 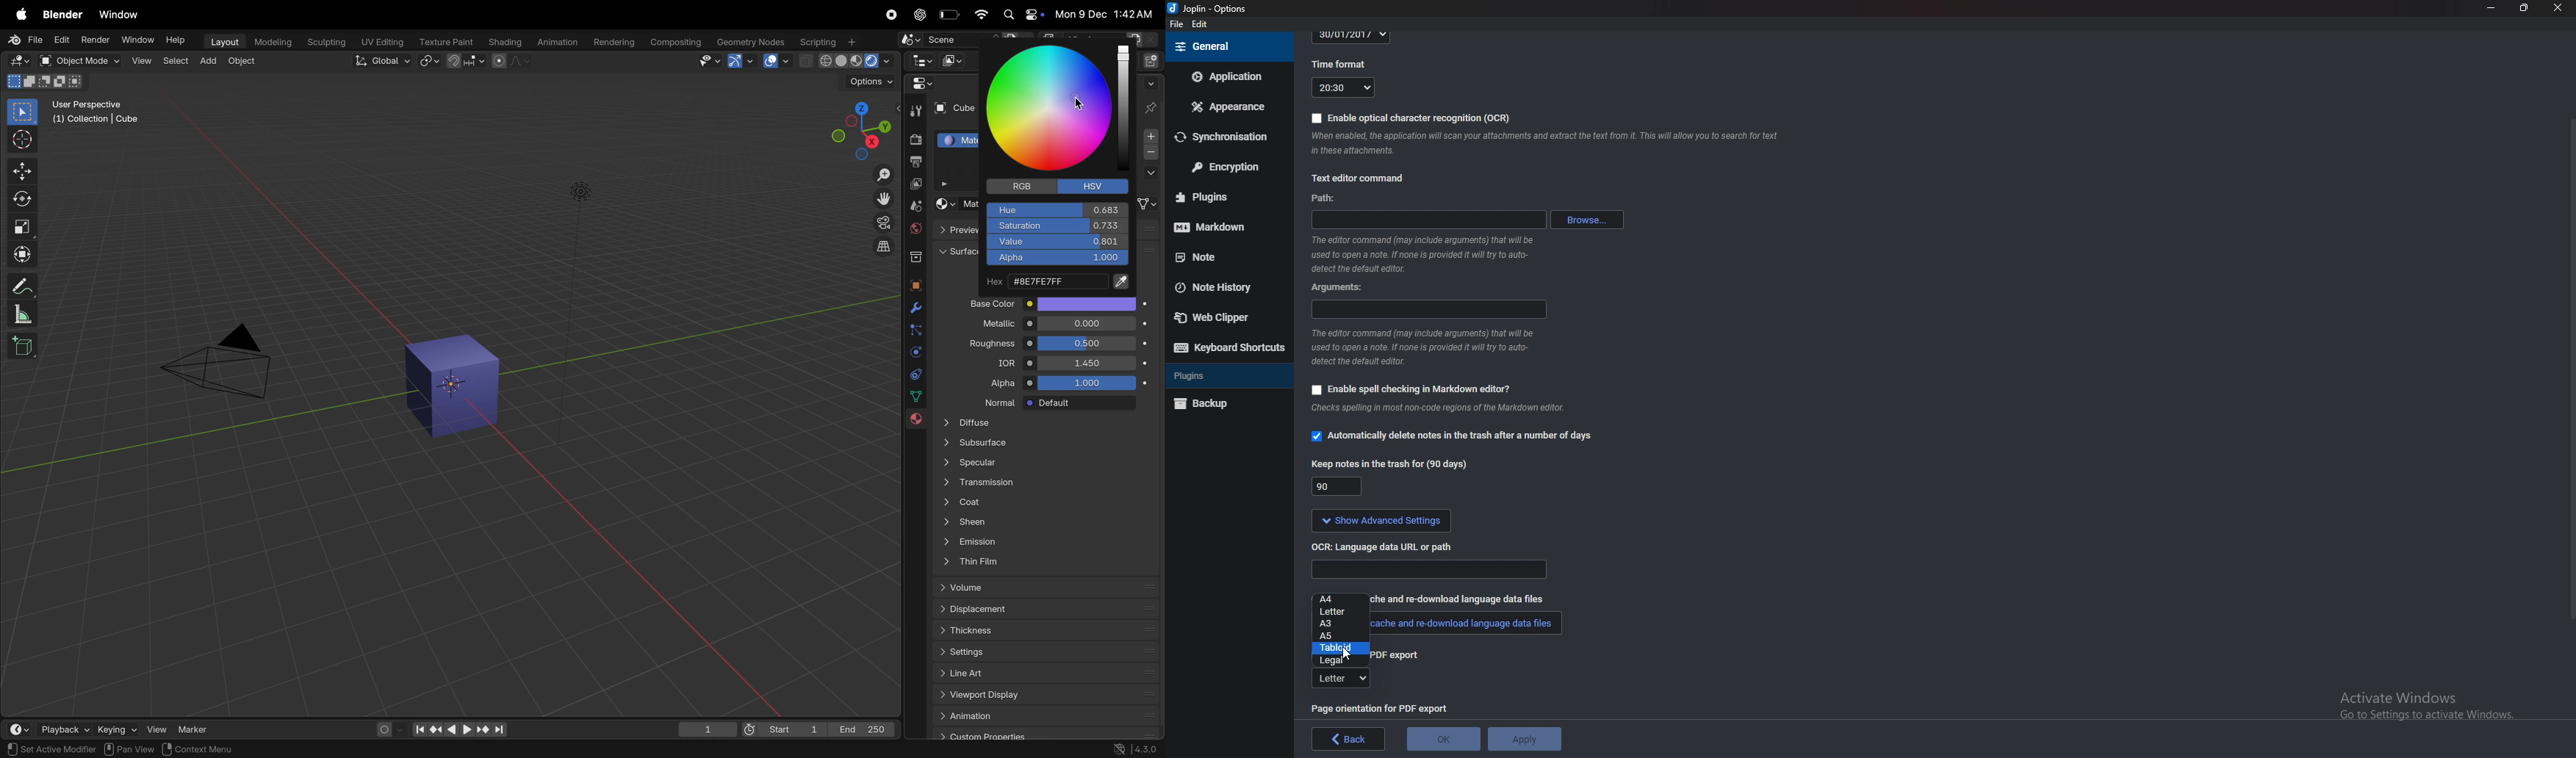 What do you see at coordinates (1151, 82) in the screenshot?
I see `more options` at bounding box center [1151, 82].